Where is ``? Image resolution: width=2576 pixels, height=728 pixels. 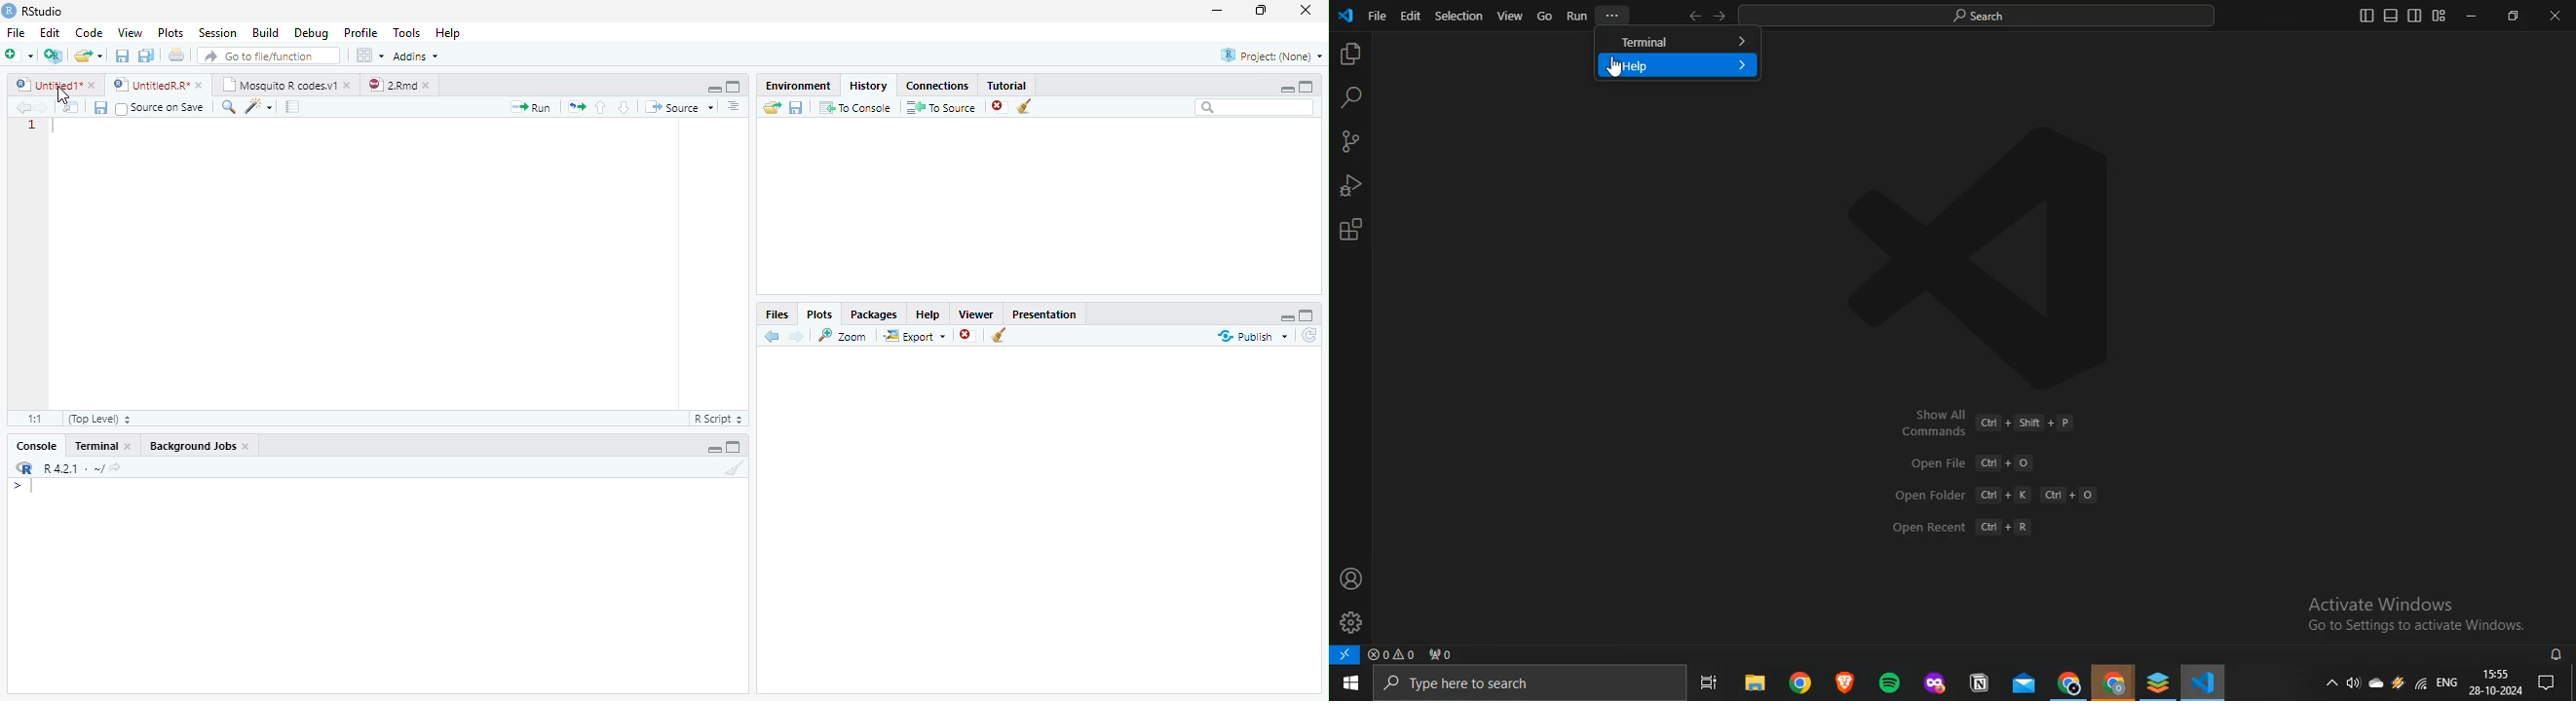
 is located at coordinates (713, 87).